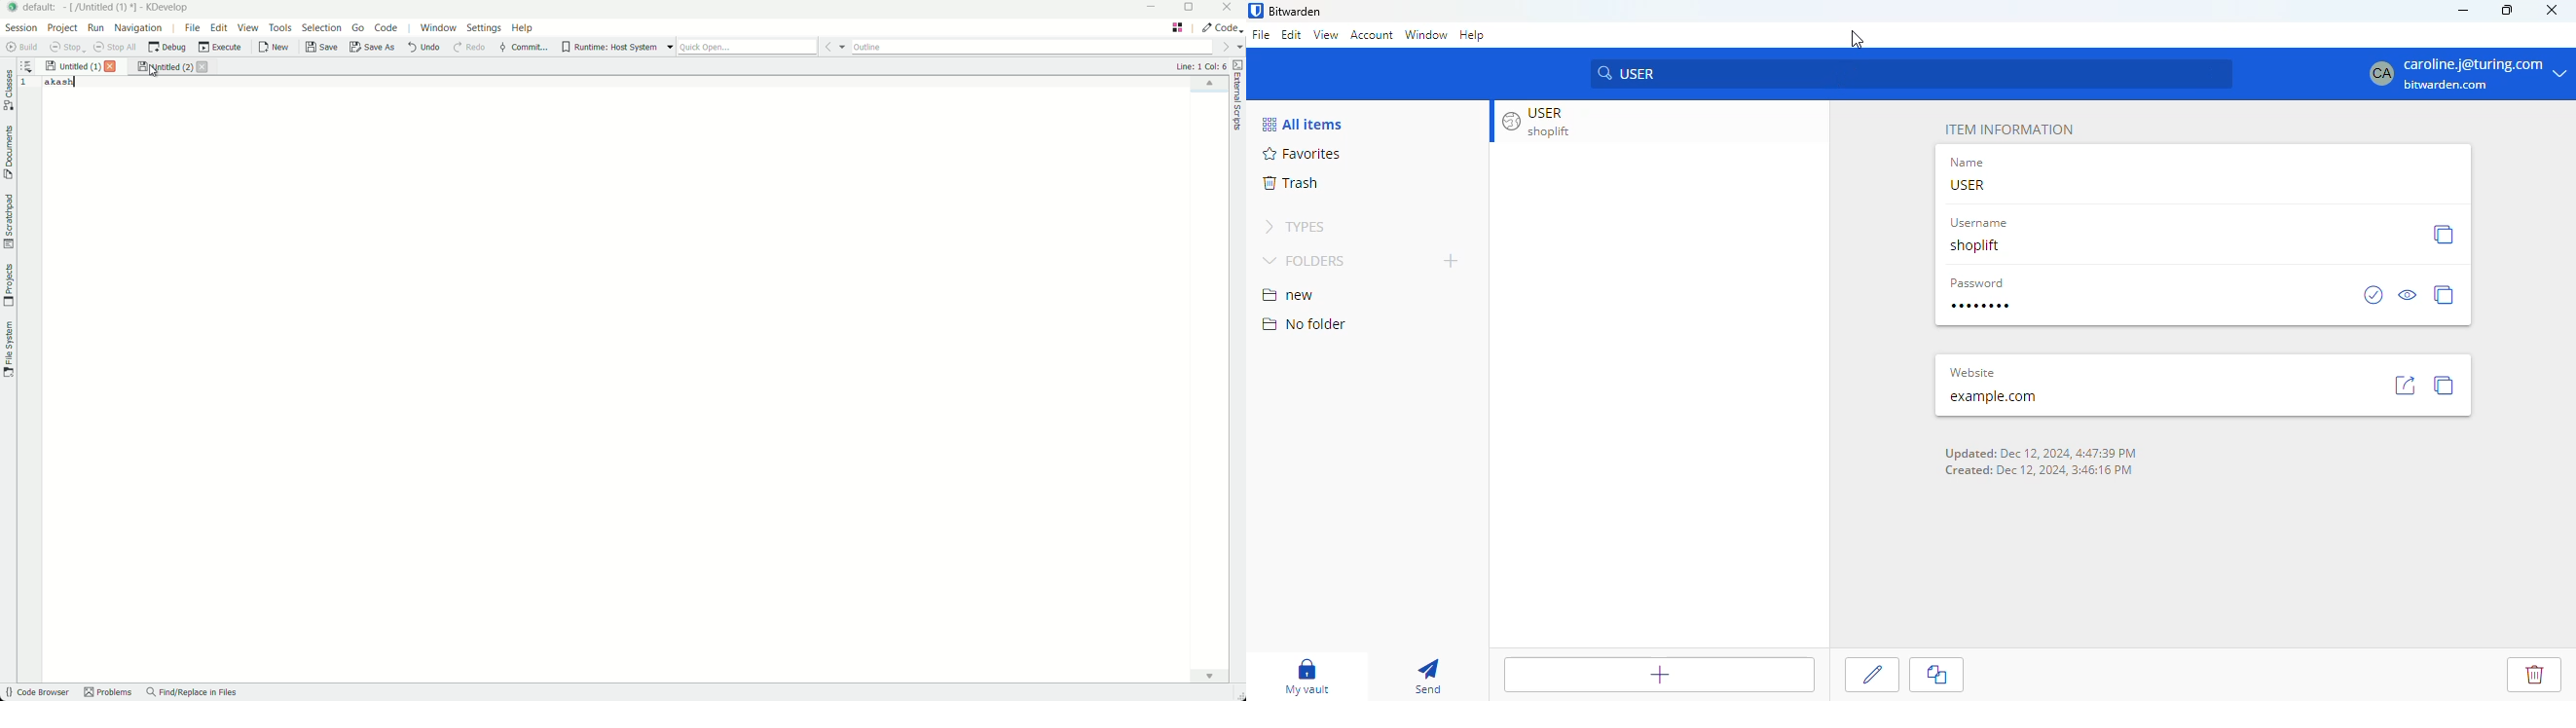 This screenshot has width=2576, height=728. What do you see at coordinates (2010, 129) in the screenshot?
I see `ITEM INFORMATION` at bounding box center [2010, 129].